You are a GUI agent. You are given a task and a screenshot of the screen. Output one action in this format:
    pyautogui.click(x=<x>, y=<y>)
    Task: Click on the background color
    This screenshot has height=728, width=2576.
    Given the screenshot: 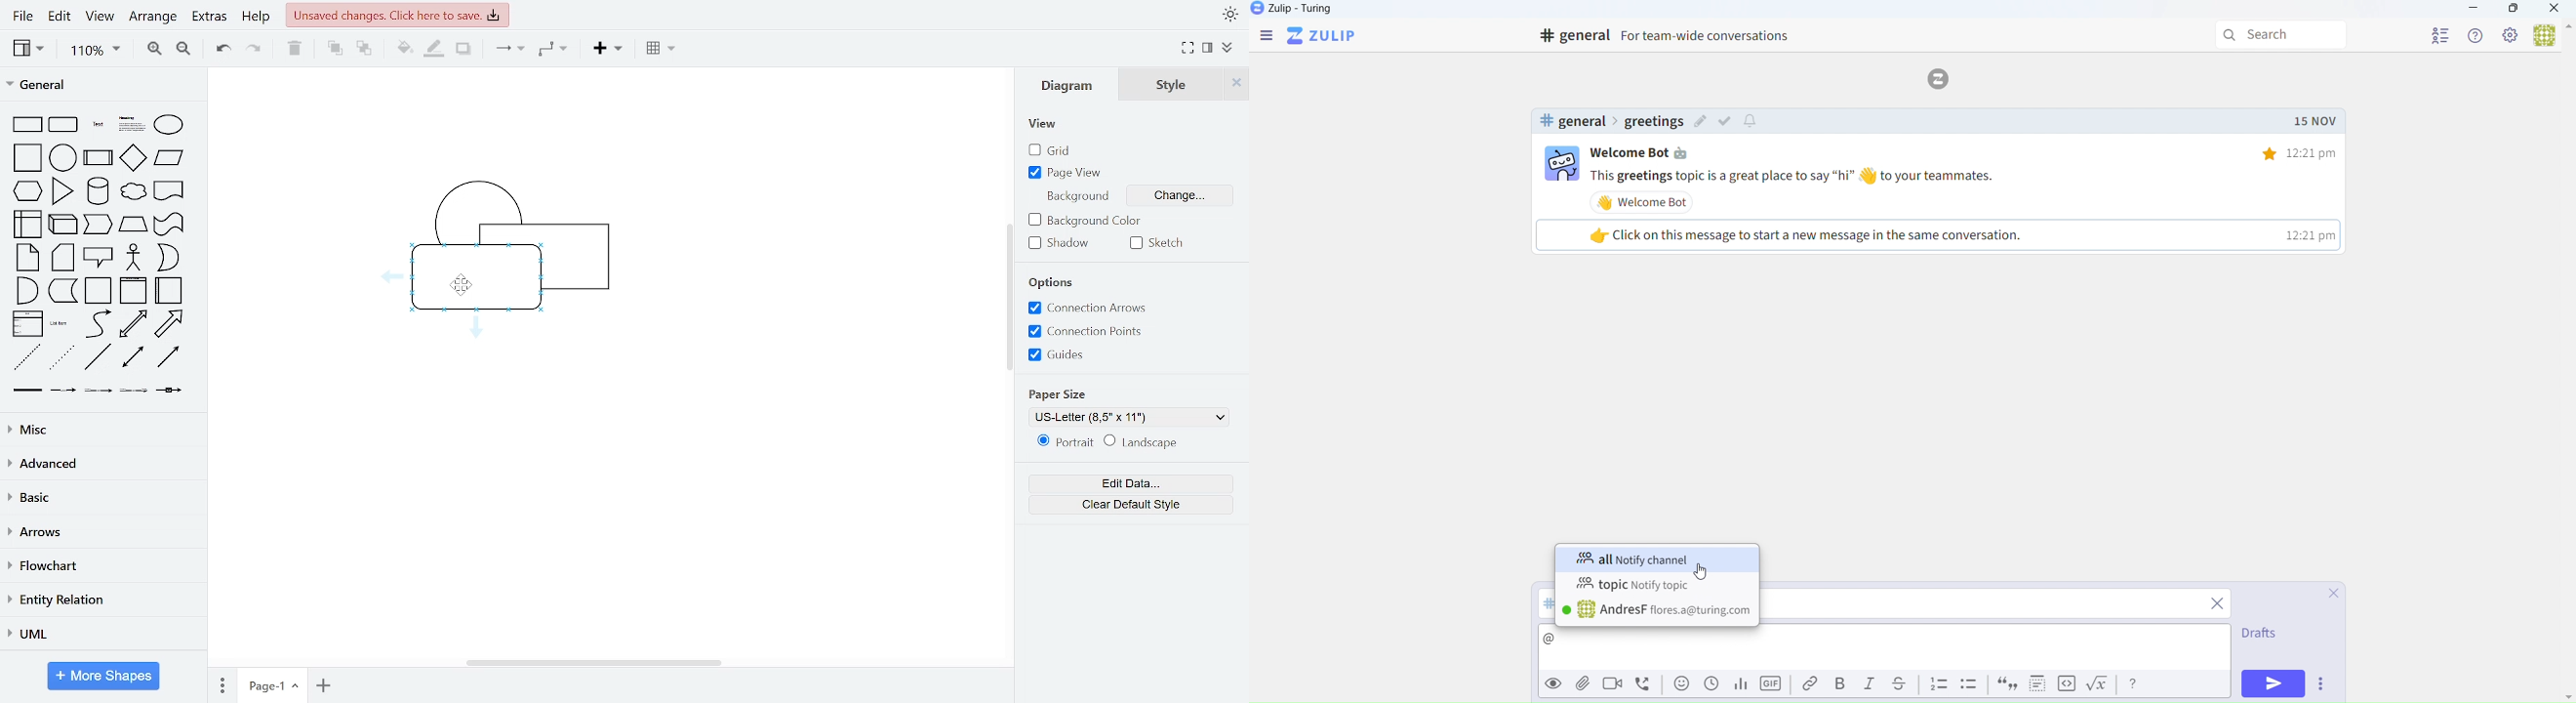 What is the action you would take?
    pyautogui.click(x=1092, y=221)
    